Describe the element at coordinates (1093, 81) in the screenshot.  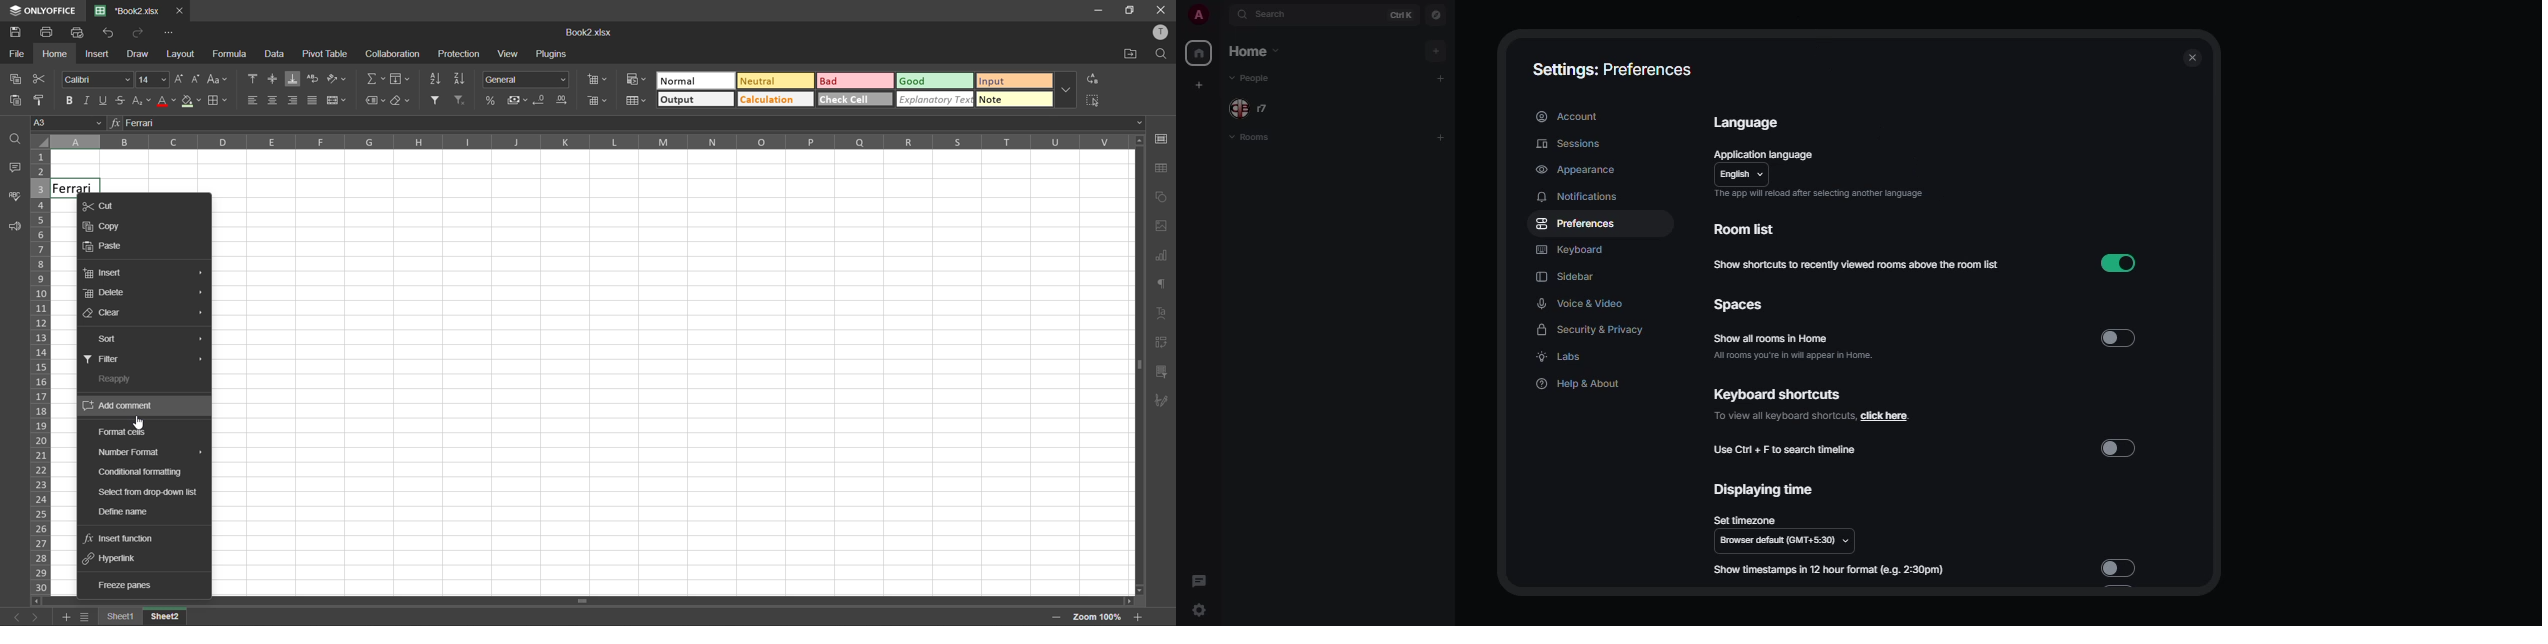
I see `replace` at that location.